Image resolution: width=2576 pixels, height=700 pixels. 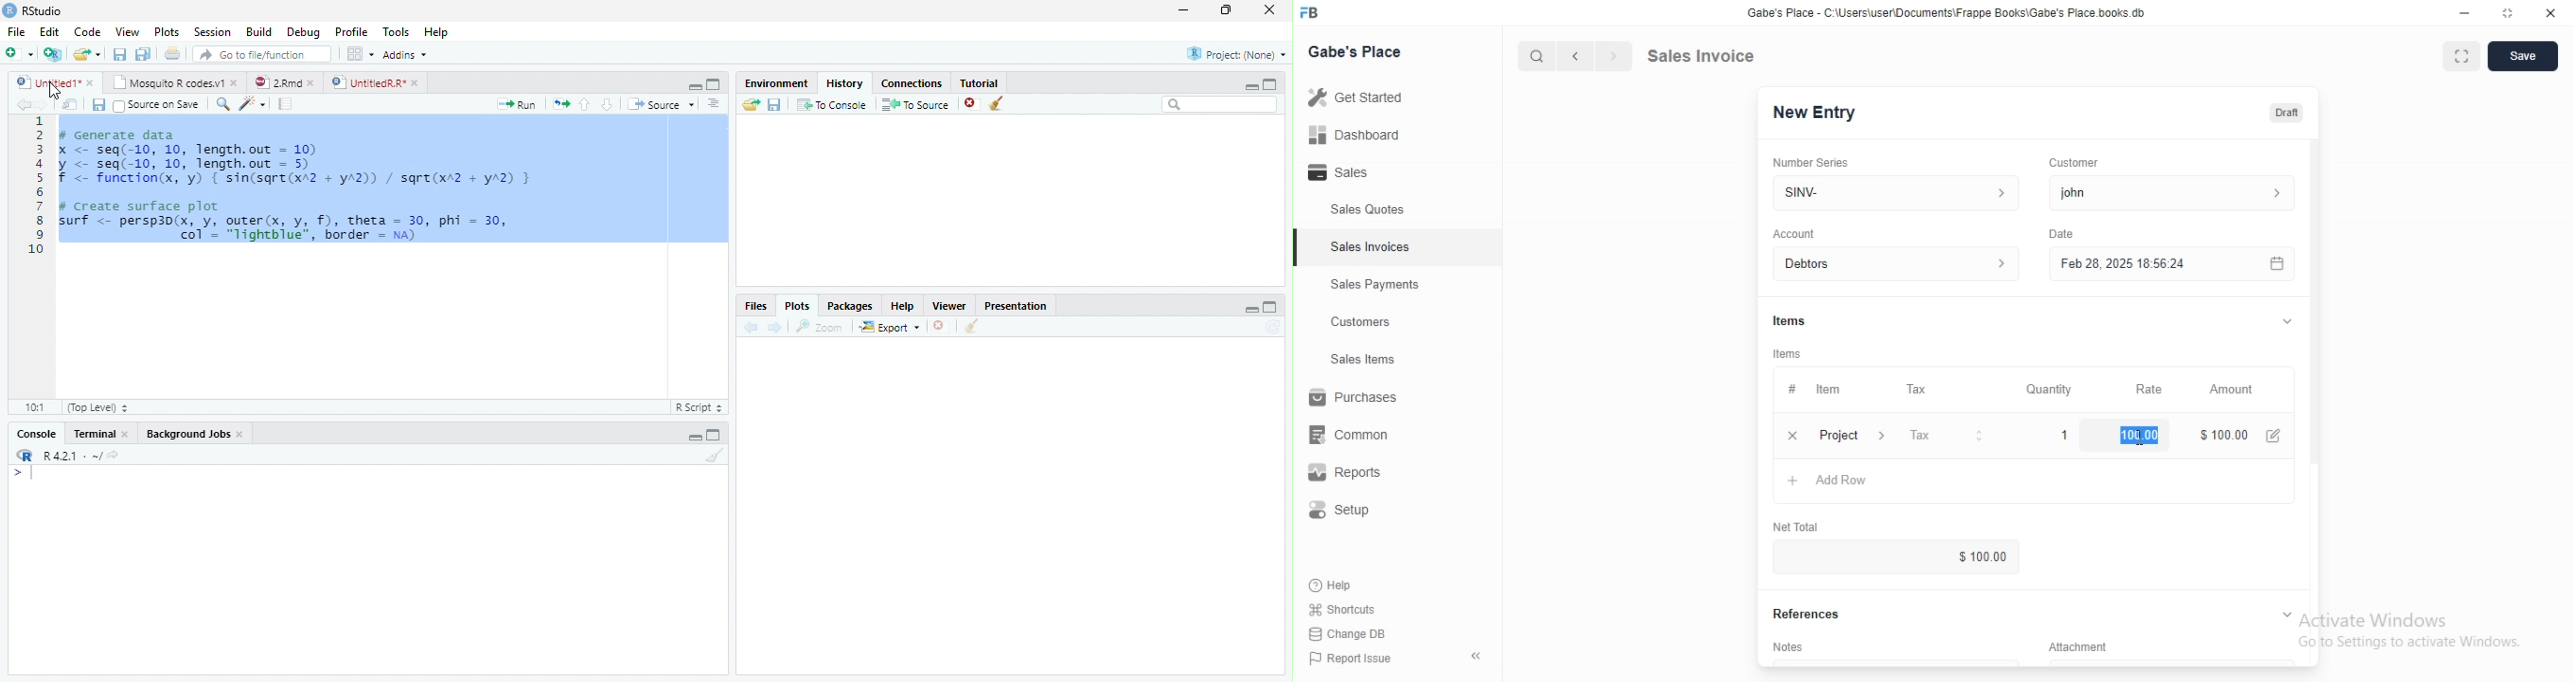 What do you see at coordinates (777, 83) in the screenshot?
I see `Environment` at bounding box center [777, 83].